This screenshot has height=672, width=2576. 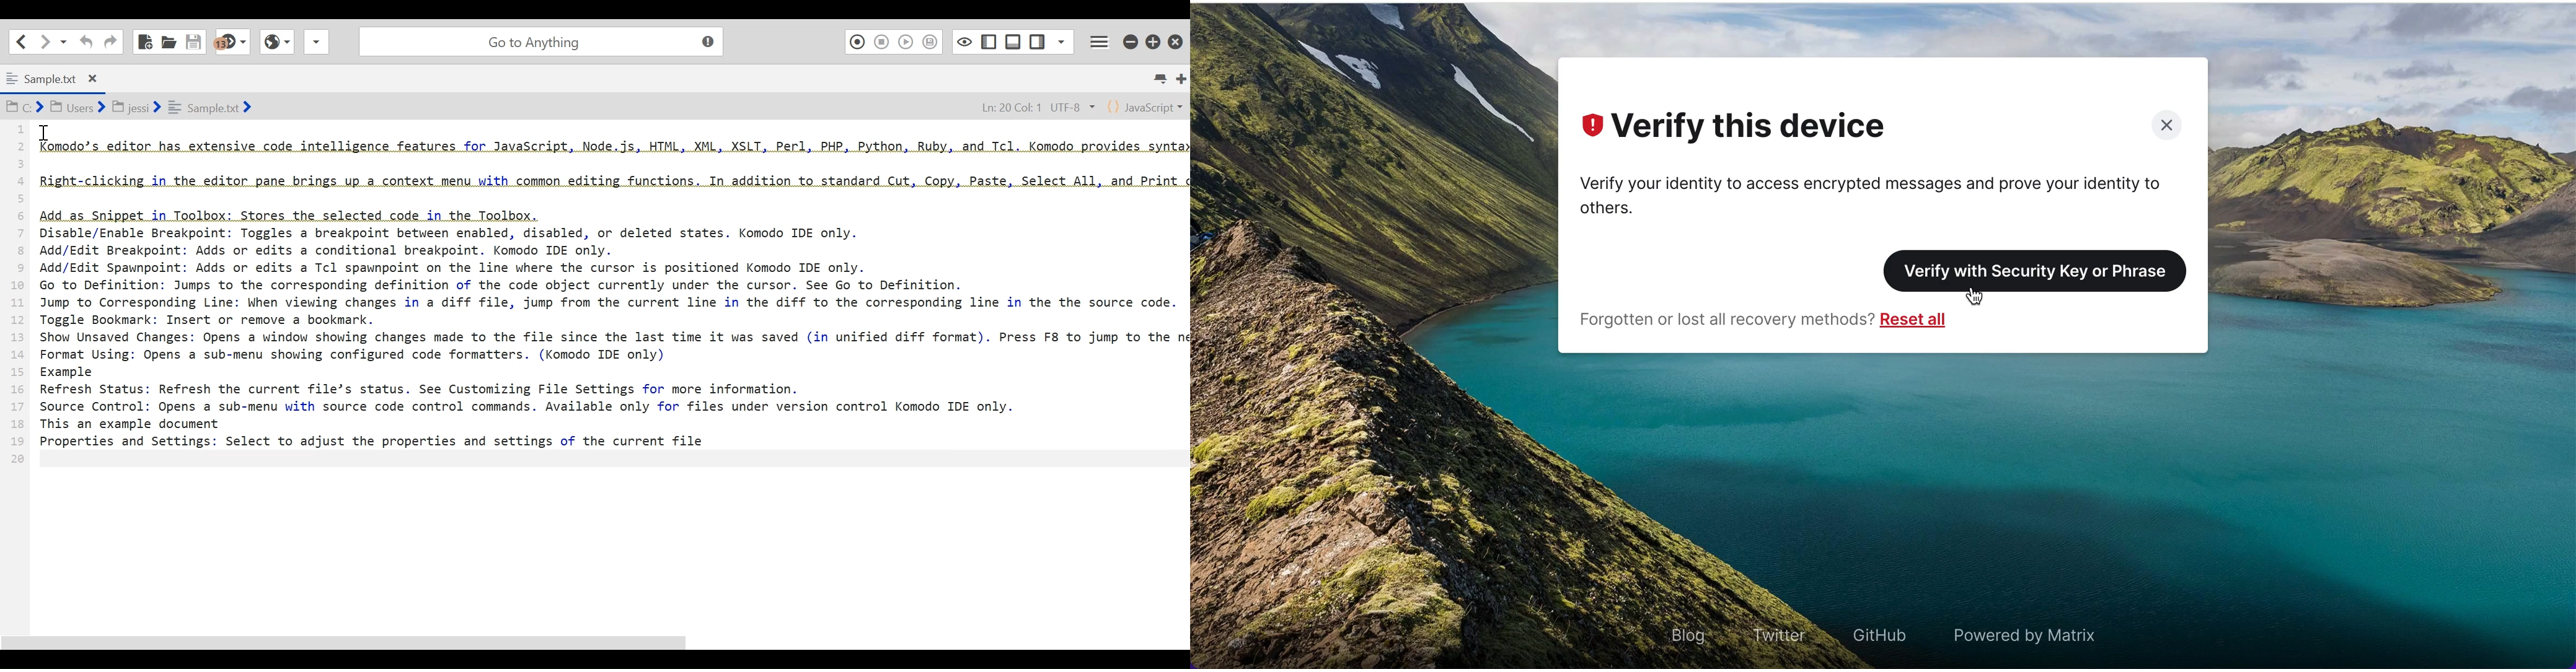 I want to click on powered by matrix, so click(x=2038, y=637).